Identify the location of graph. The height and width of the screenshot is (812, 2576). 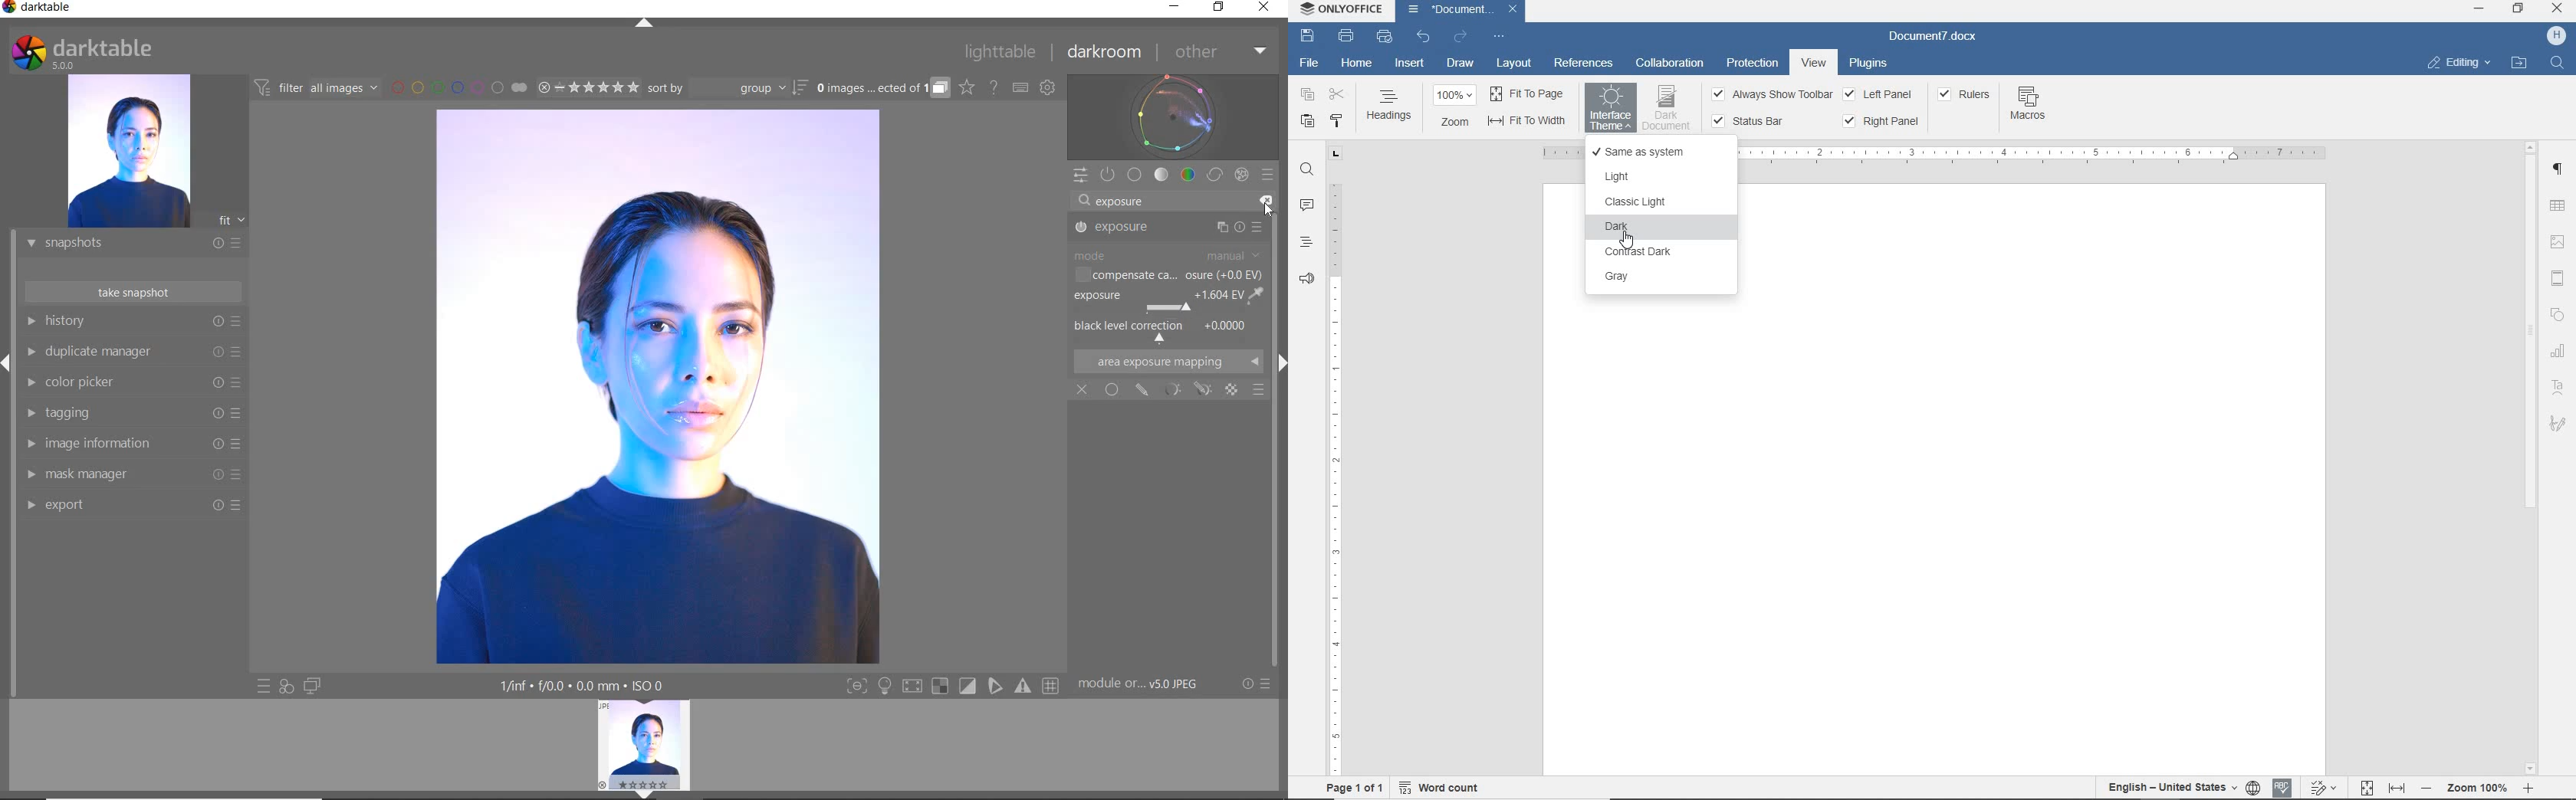
(2558, 352).